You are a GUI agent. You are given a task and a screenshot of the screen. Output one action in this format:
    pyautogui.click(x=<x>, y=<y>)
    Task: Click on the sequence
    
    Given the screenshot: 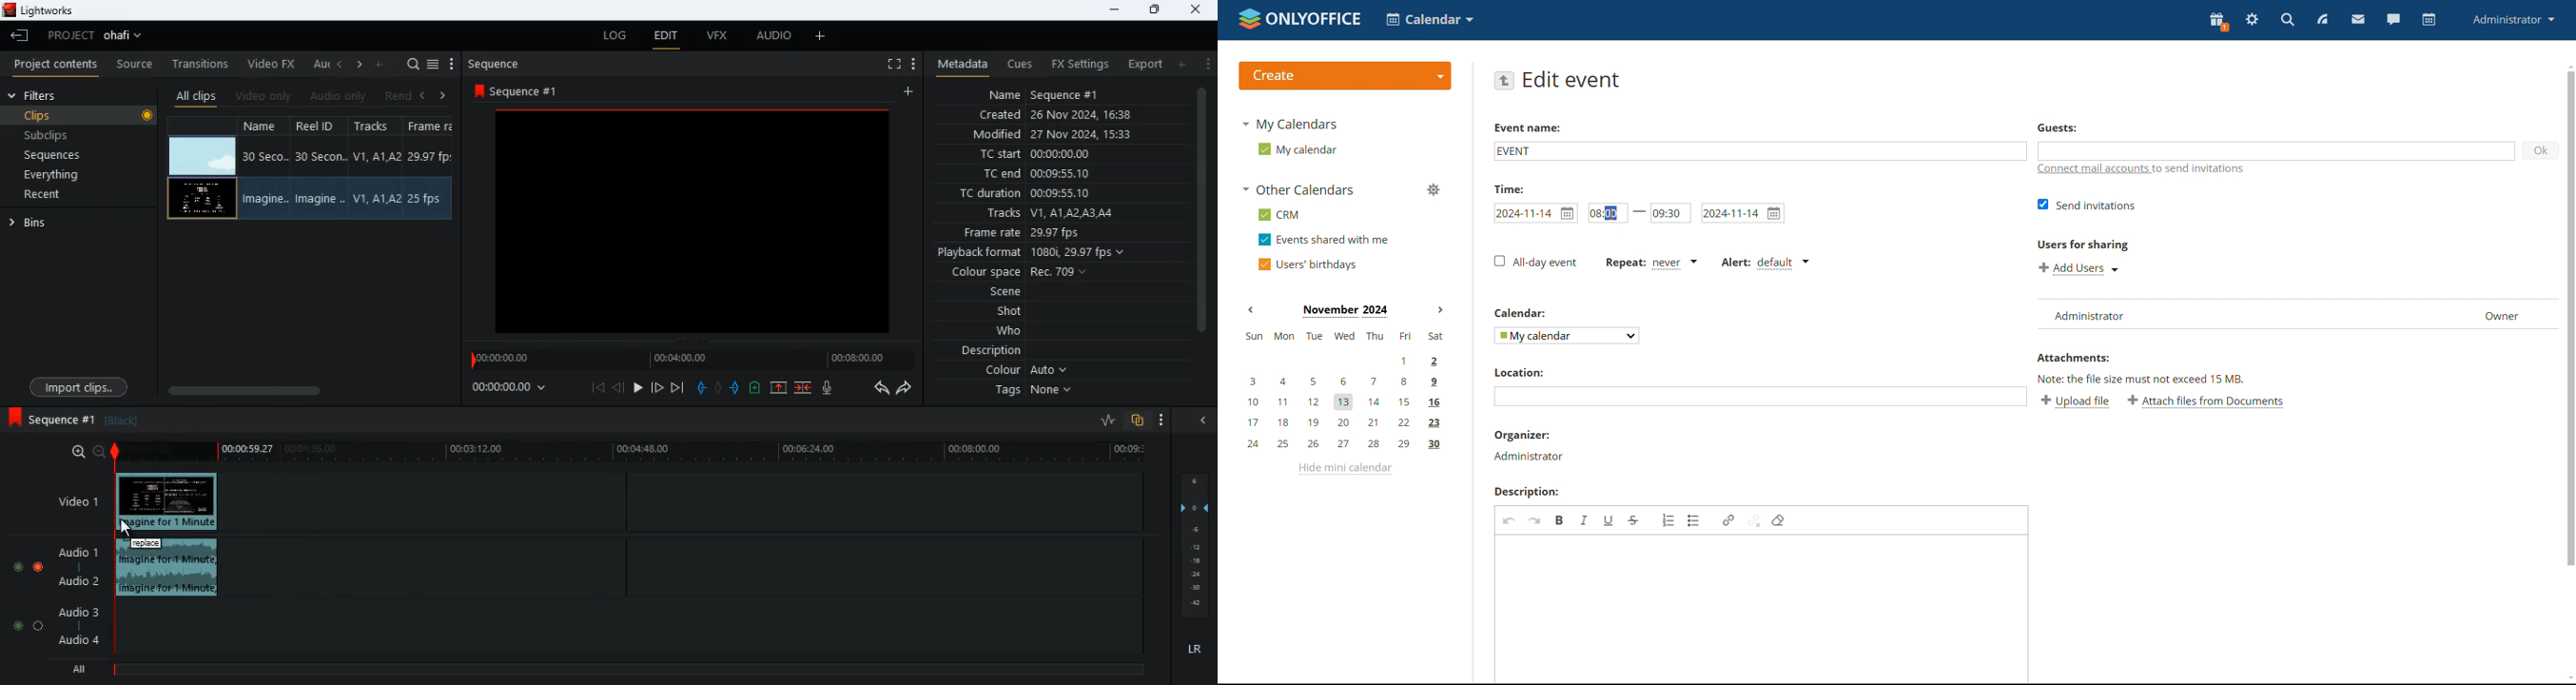 What is the action you would take?
    pyautogui.click(x=521, y=91)
    